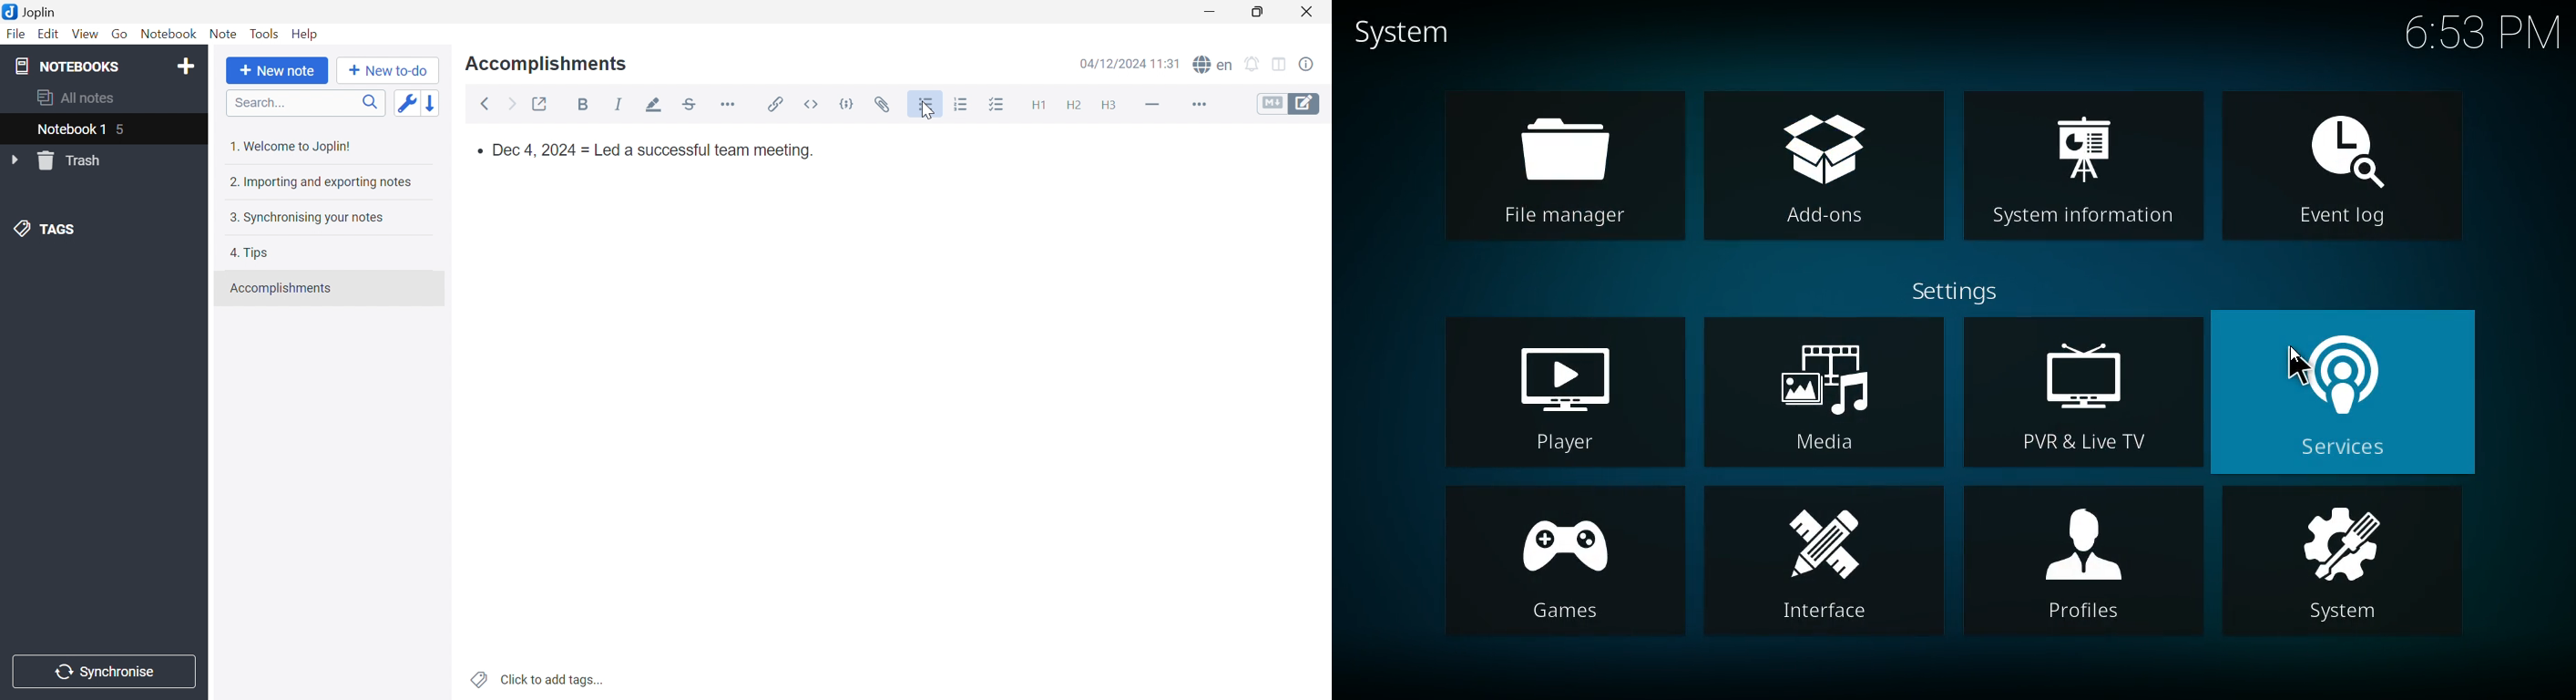 This screenshot has width=2576, height=700. What do you see at coordinates (730, 104) in the screenshot?
I see `Horizontal` at bounding box center [730, 104].